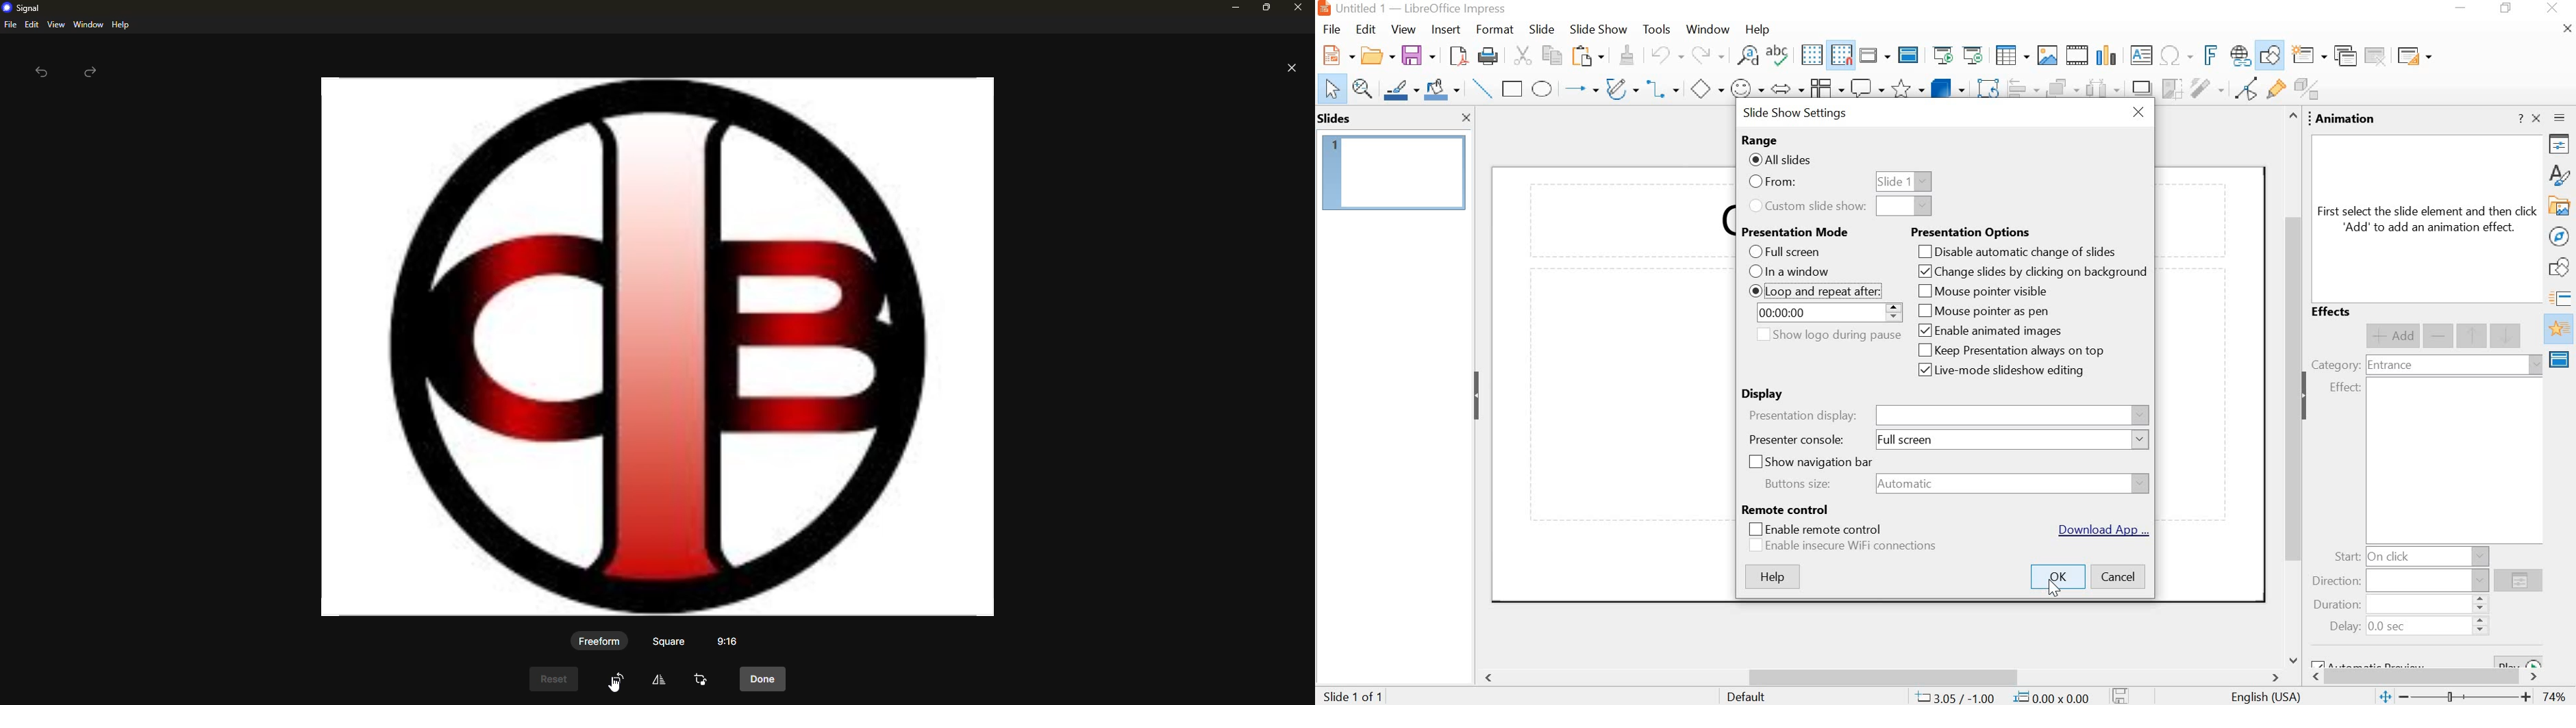 The image size is (2576, 728). I want to click on insert menu, so click(1444, 30).